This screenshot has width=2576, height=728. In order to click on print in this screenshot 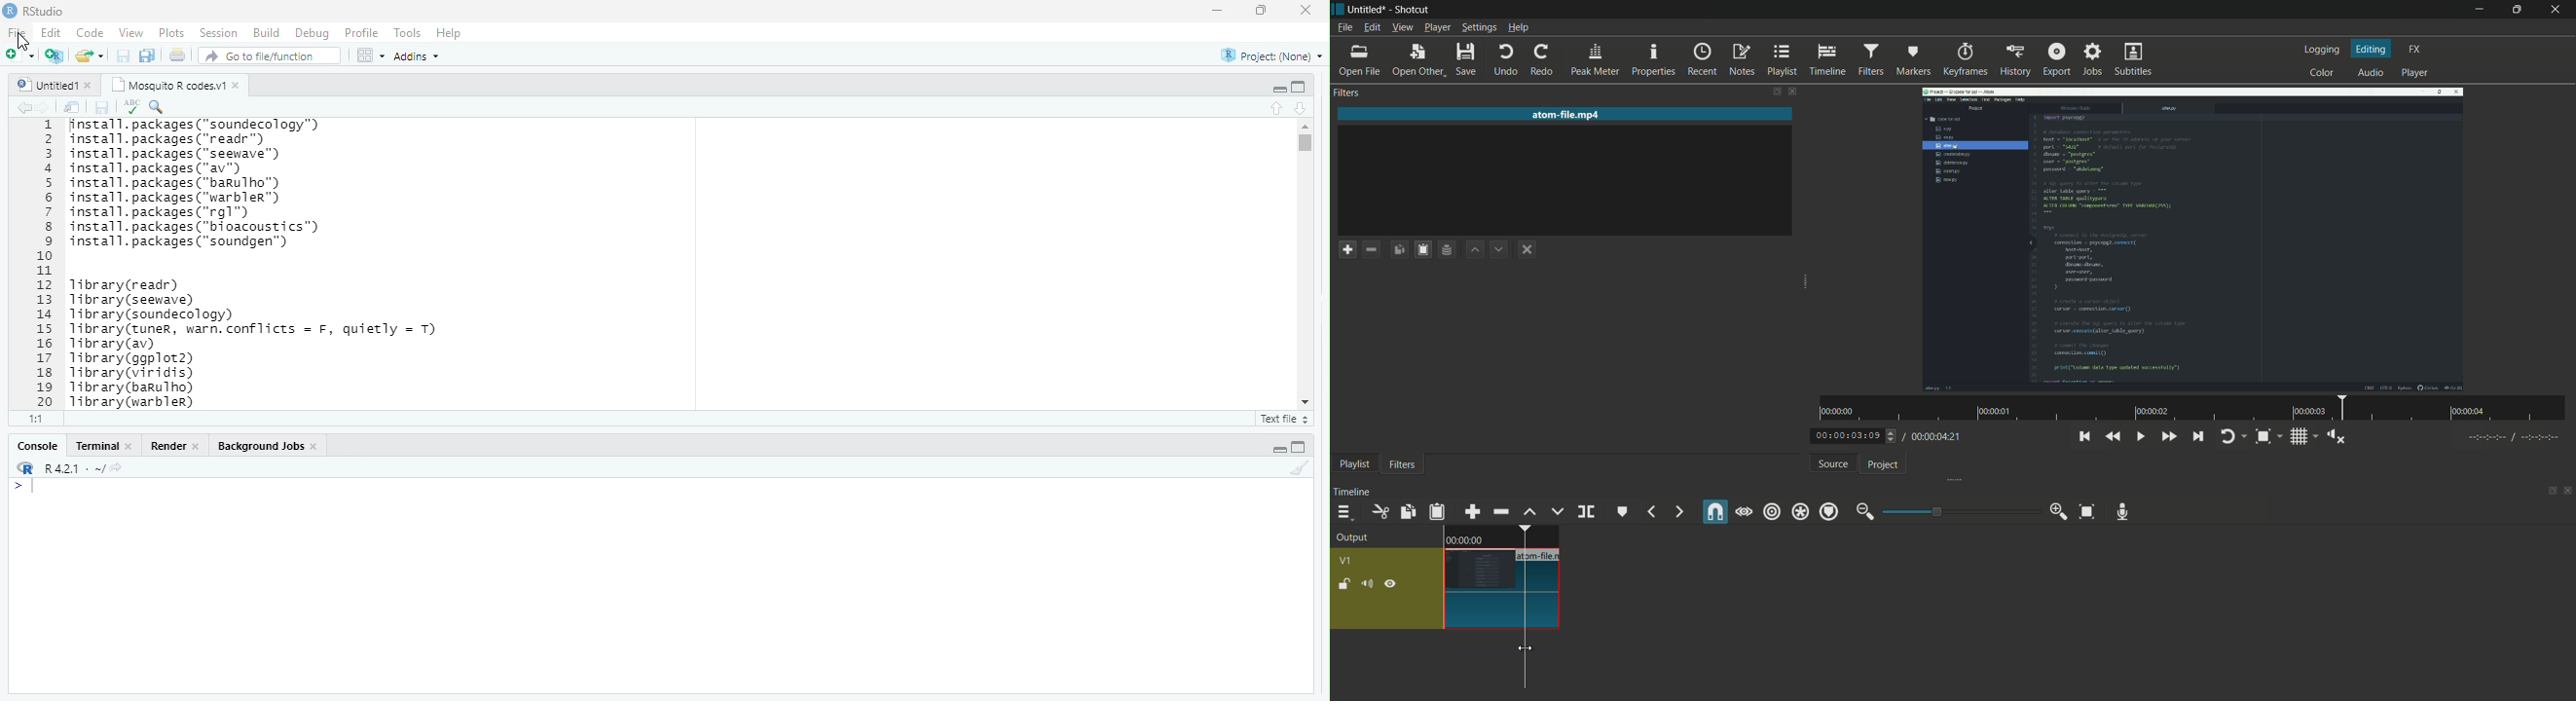, I will do `click(177, 55)`.